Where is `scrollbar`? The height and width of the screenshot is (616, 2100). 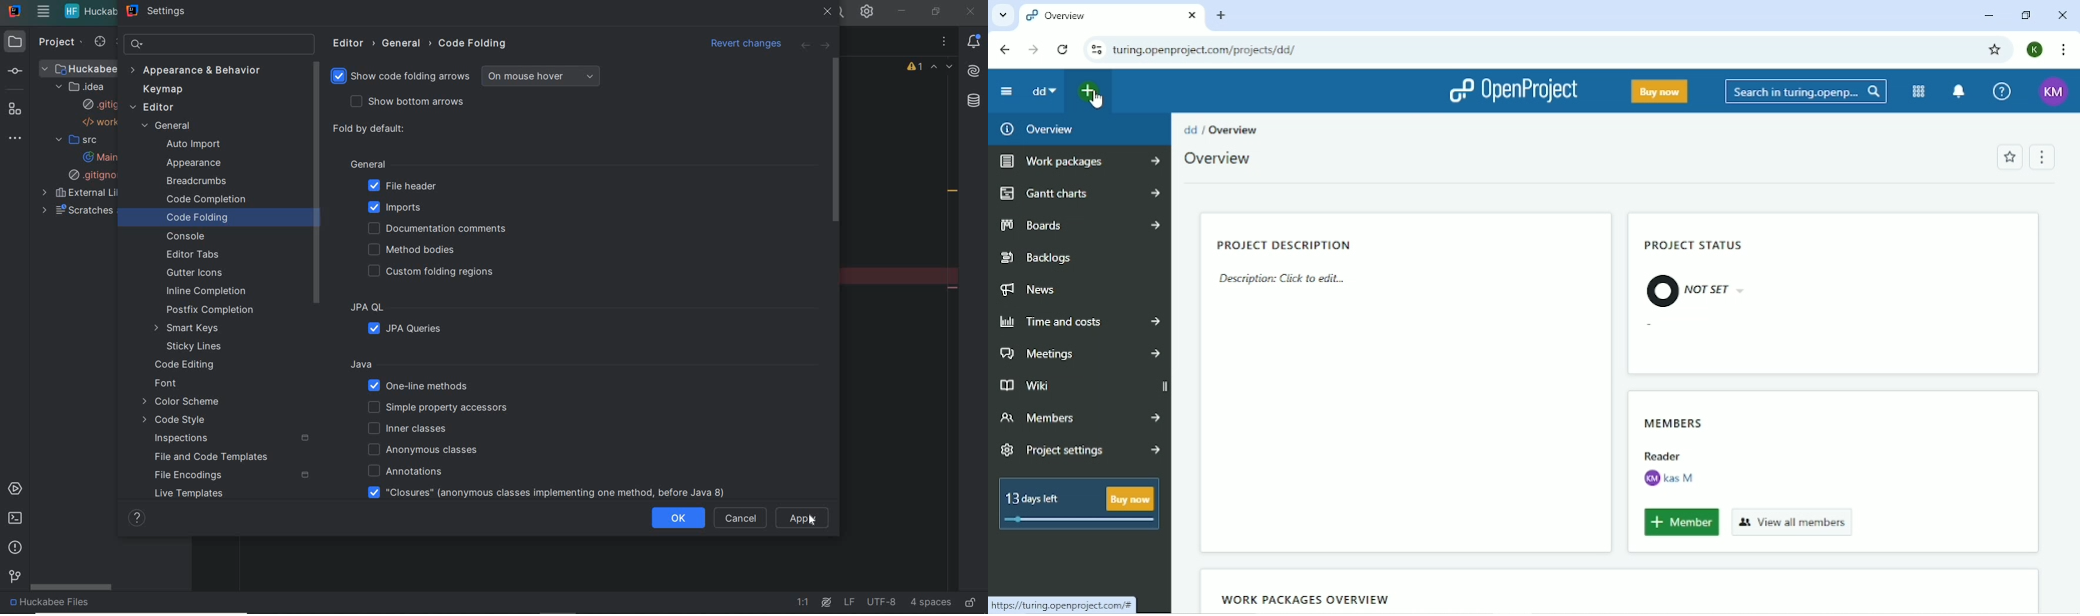
scrollbar is located at coordinates (837, 144).